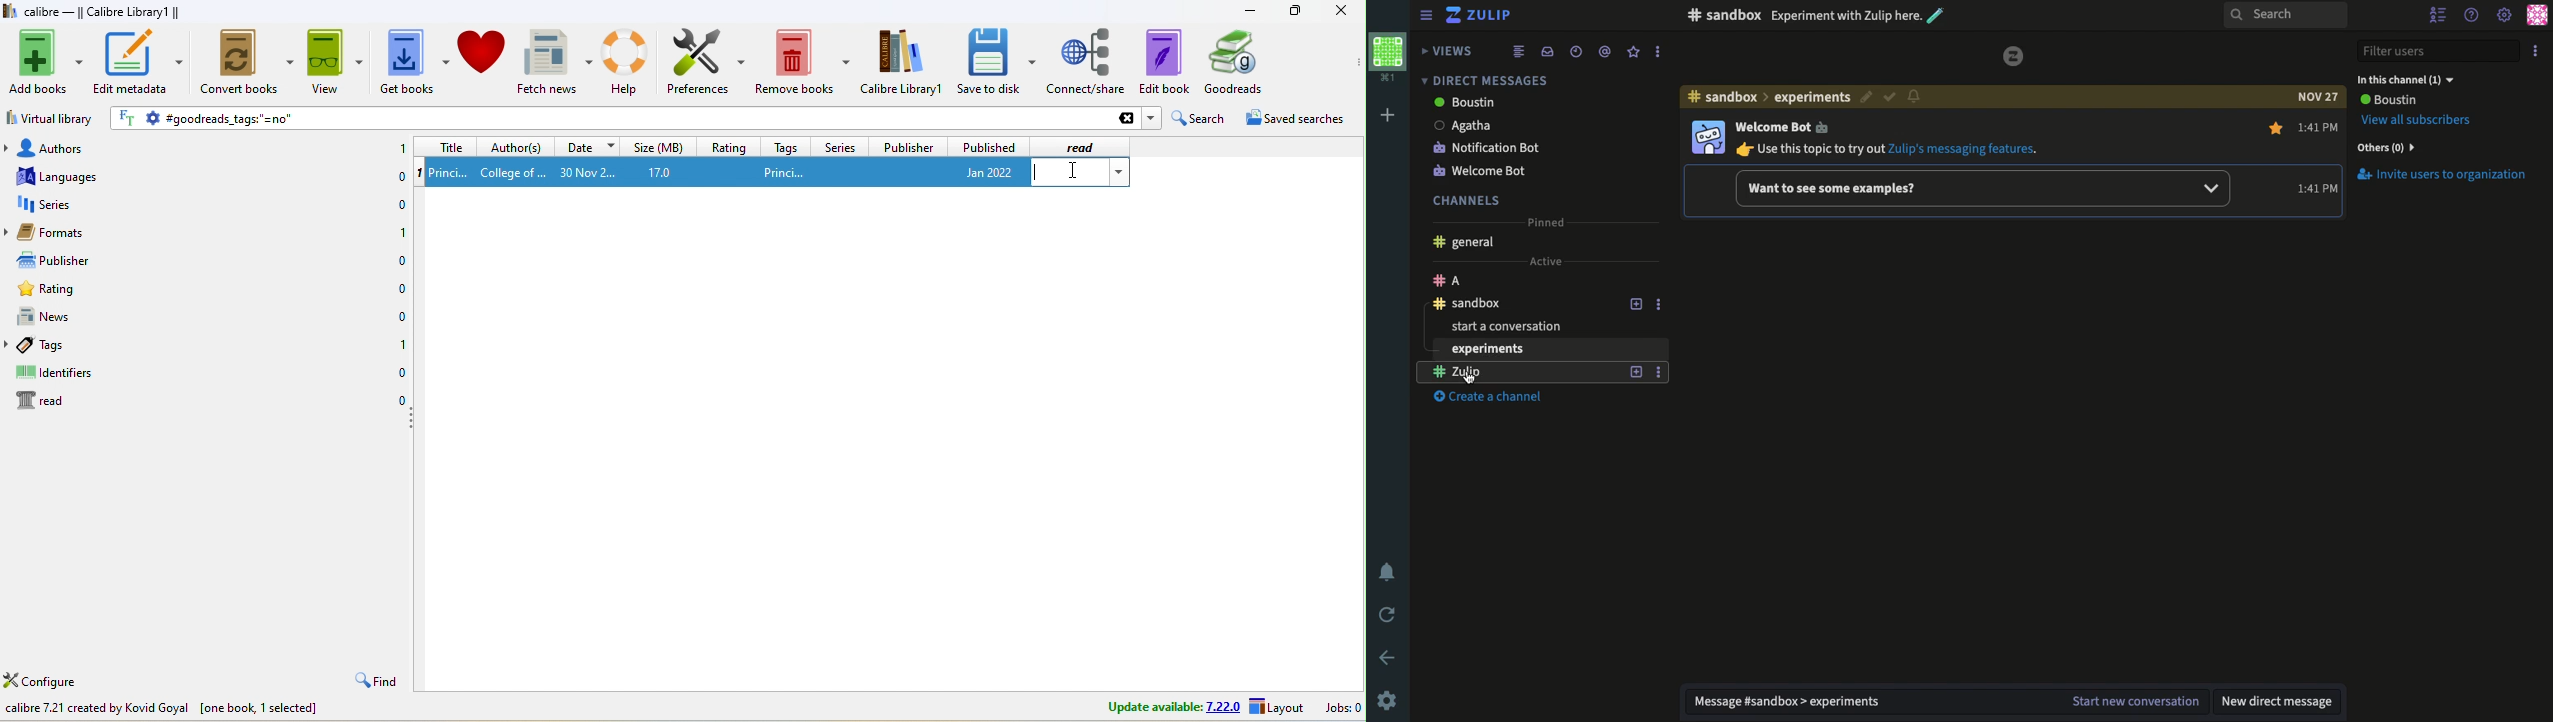 This screenshot has height=728, width=2576. I want to click on zulip logo, so click(2014, 56).